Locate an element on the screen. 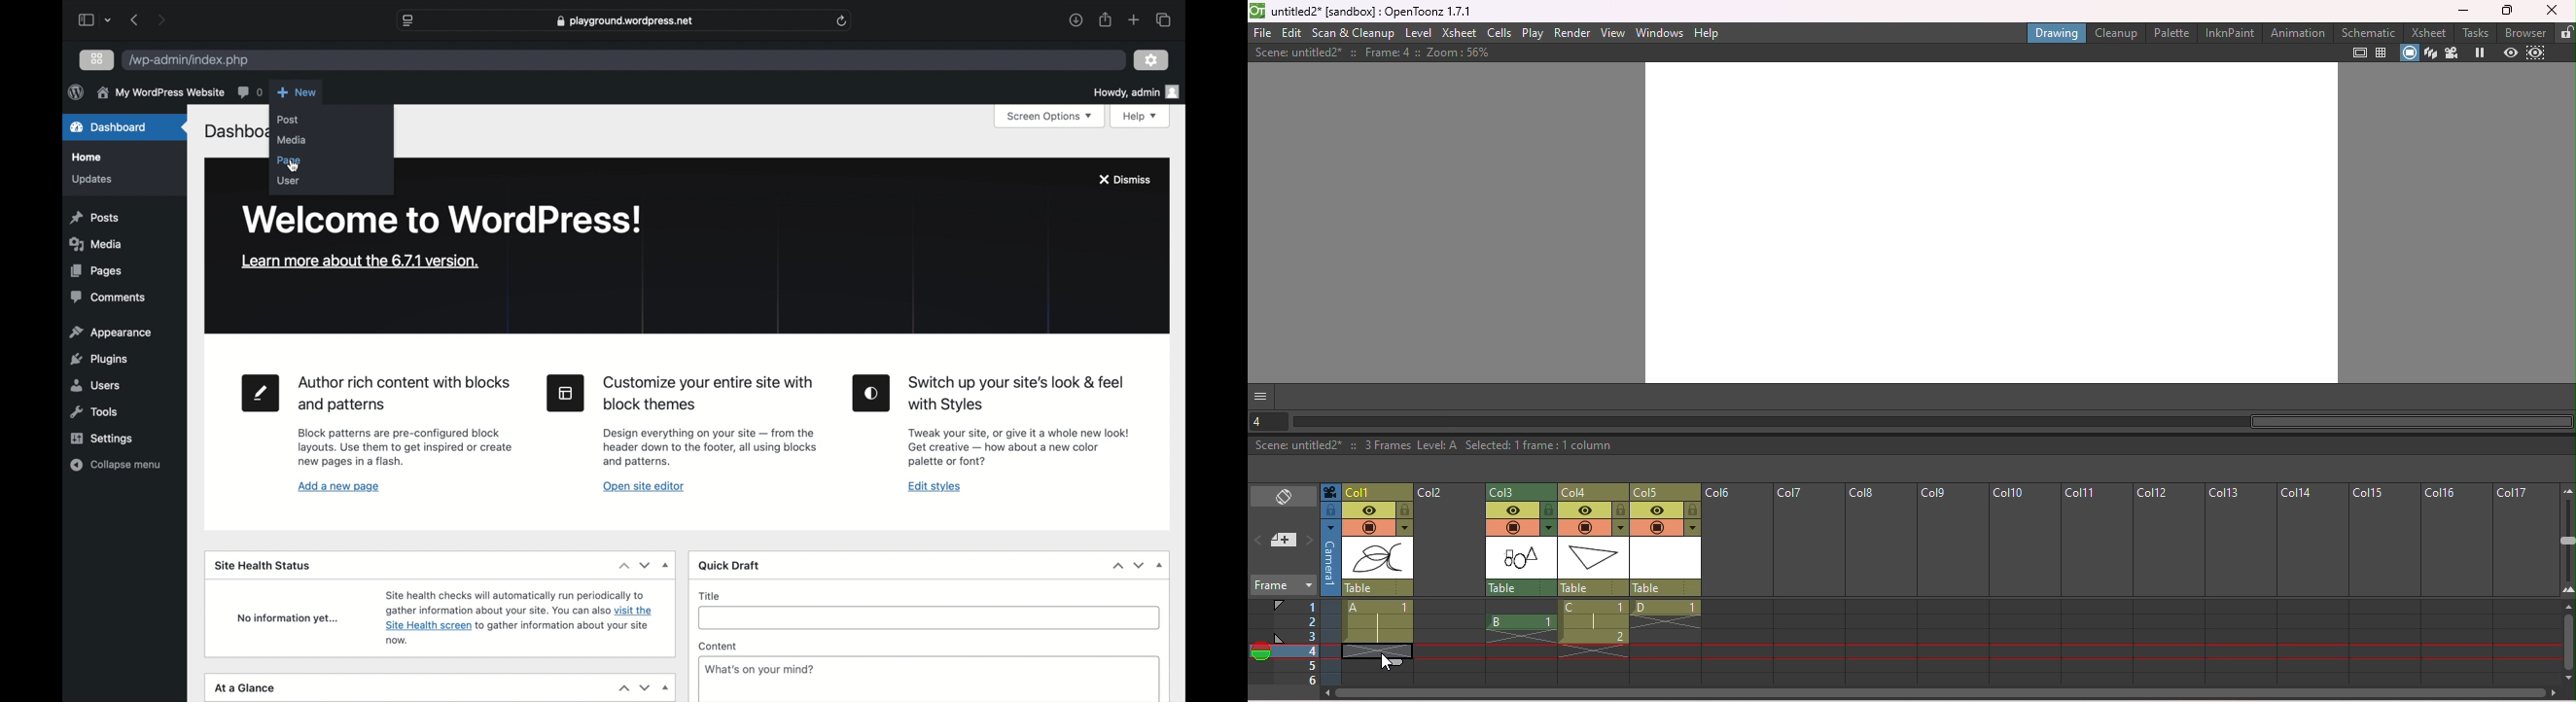 The width and height of the screenshot is (2576, 728). next page is located at coordinates (161, 20).